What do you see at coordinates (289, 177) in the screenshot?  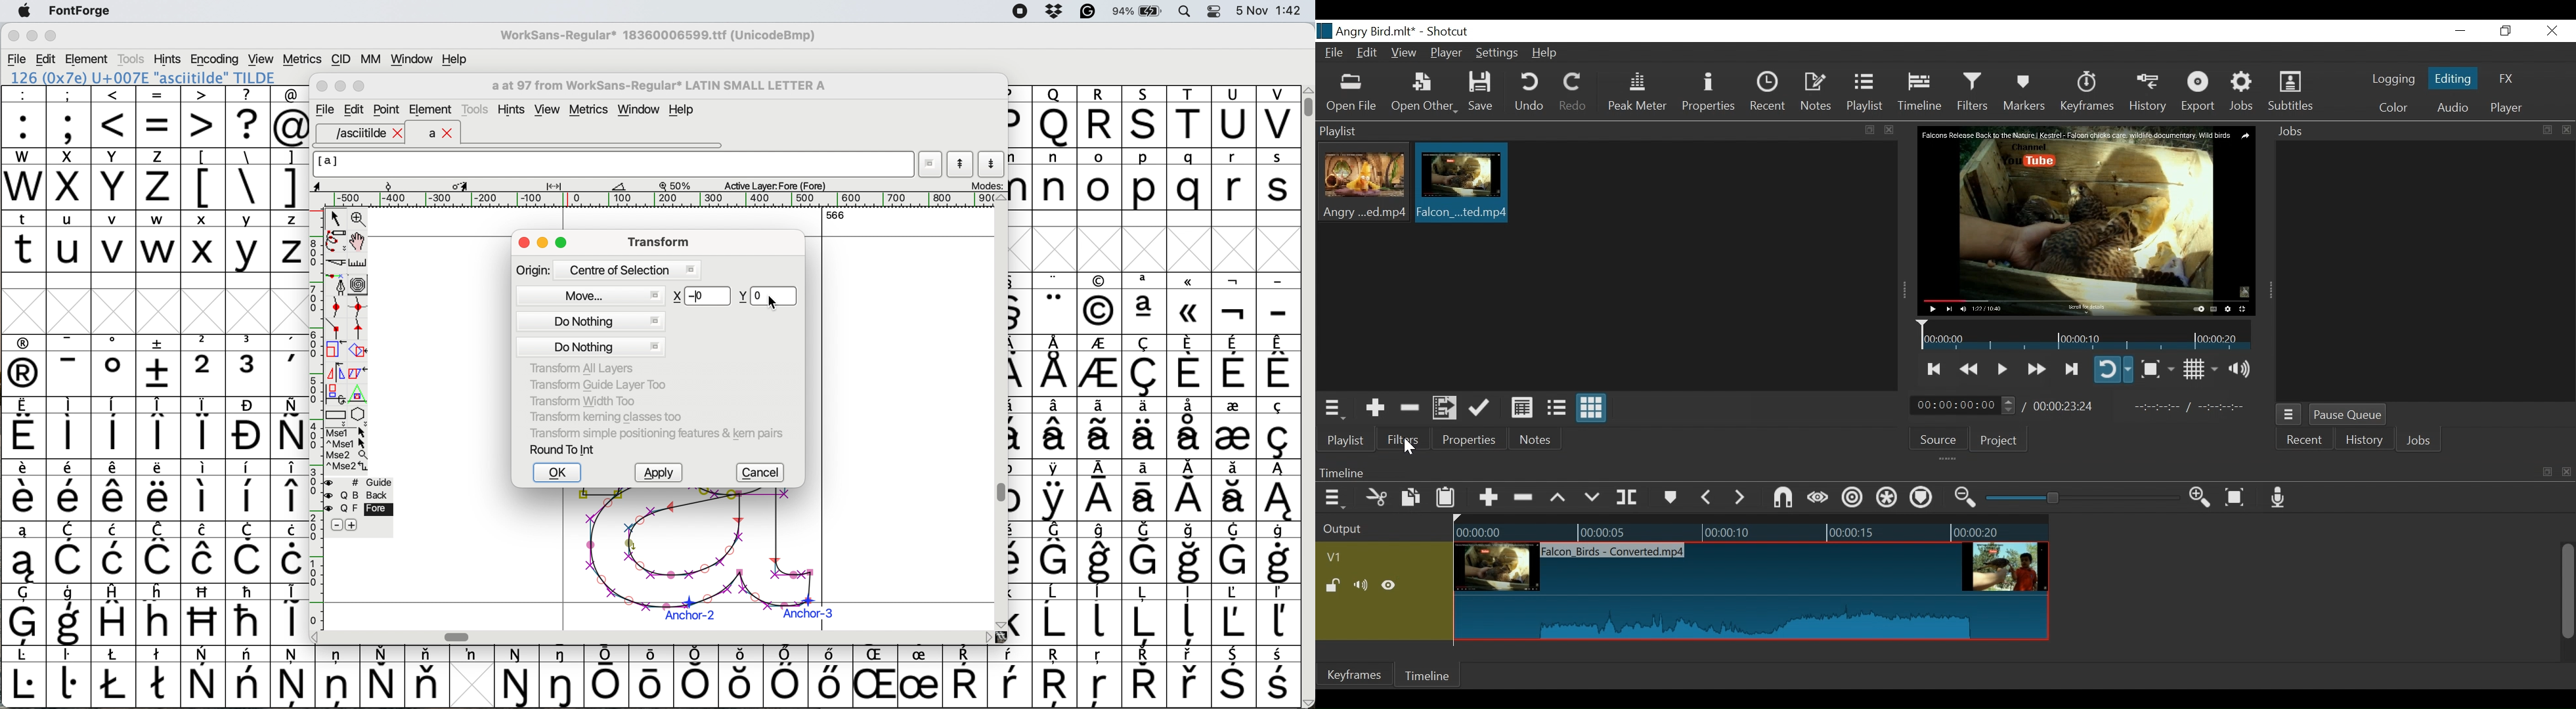 I see `]` at bounding box center [289, 177].